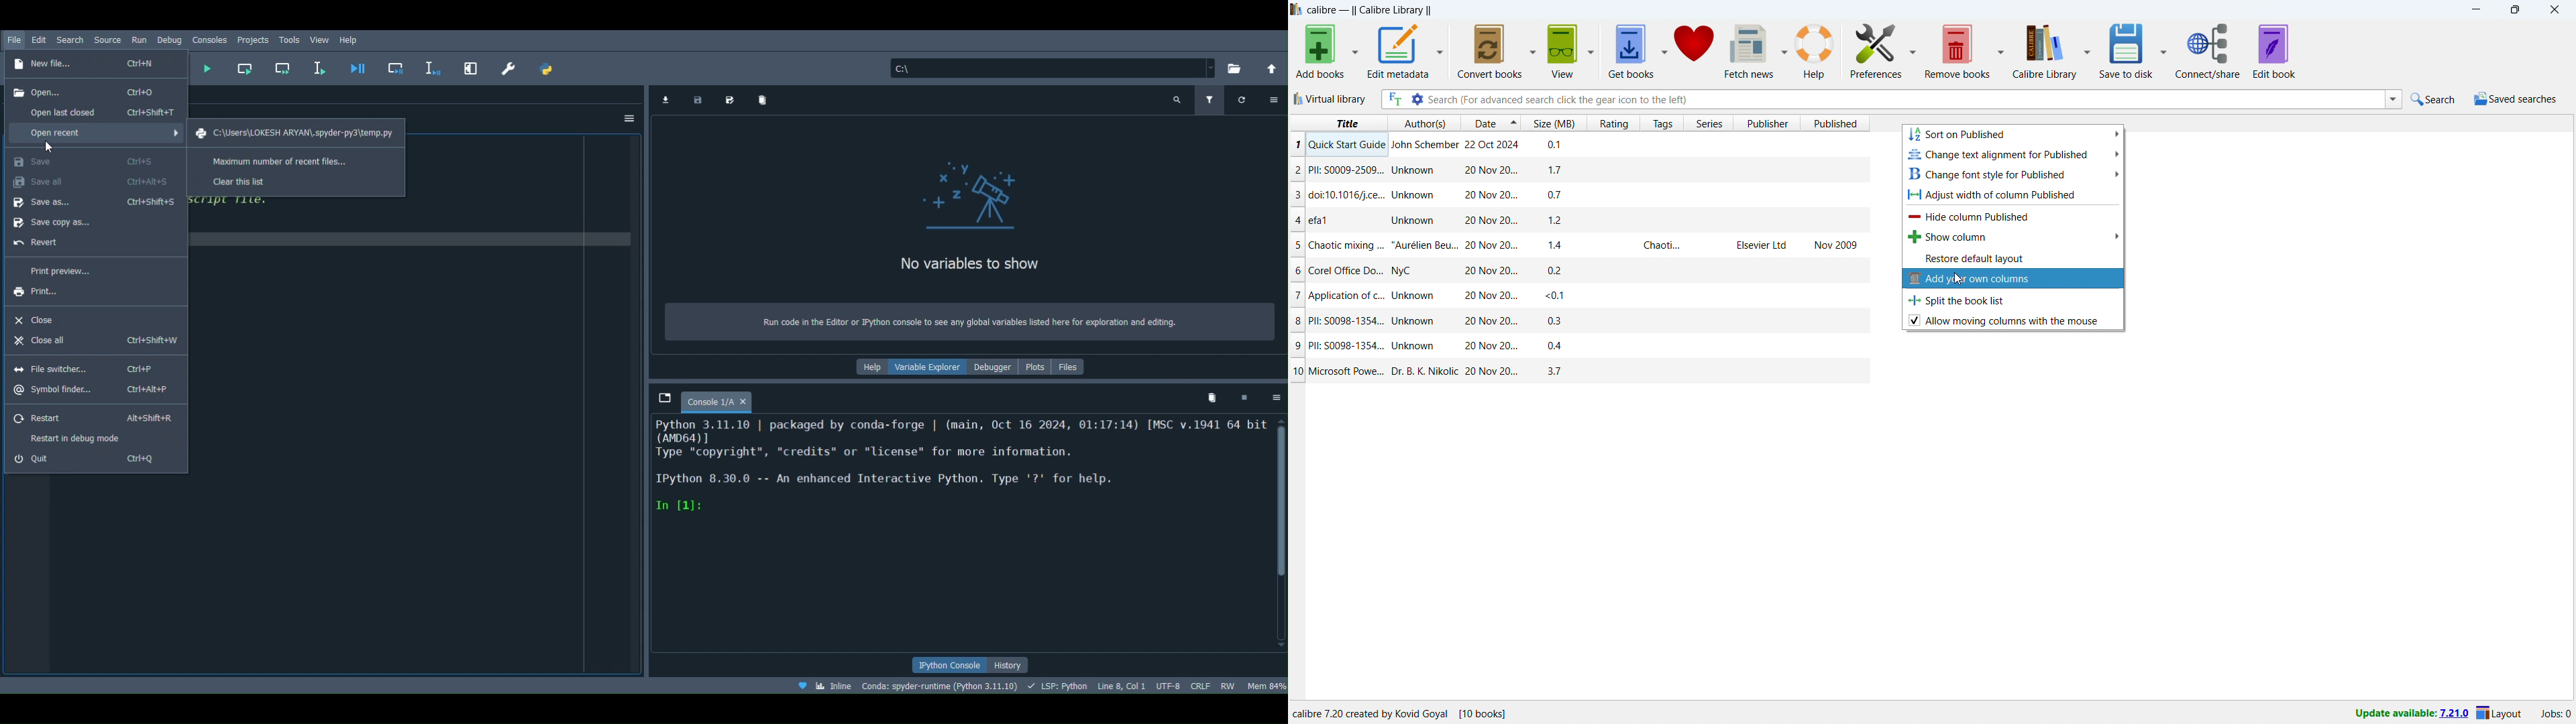 Image resolution: width=2576 pixels, height=728 pixels. Describe the element at coordinates (283, 160) in the screenshot. I see `Maximum number of recent files` at that location.